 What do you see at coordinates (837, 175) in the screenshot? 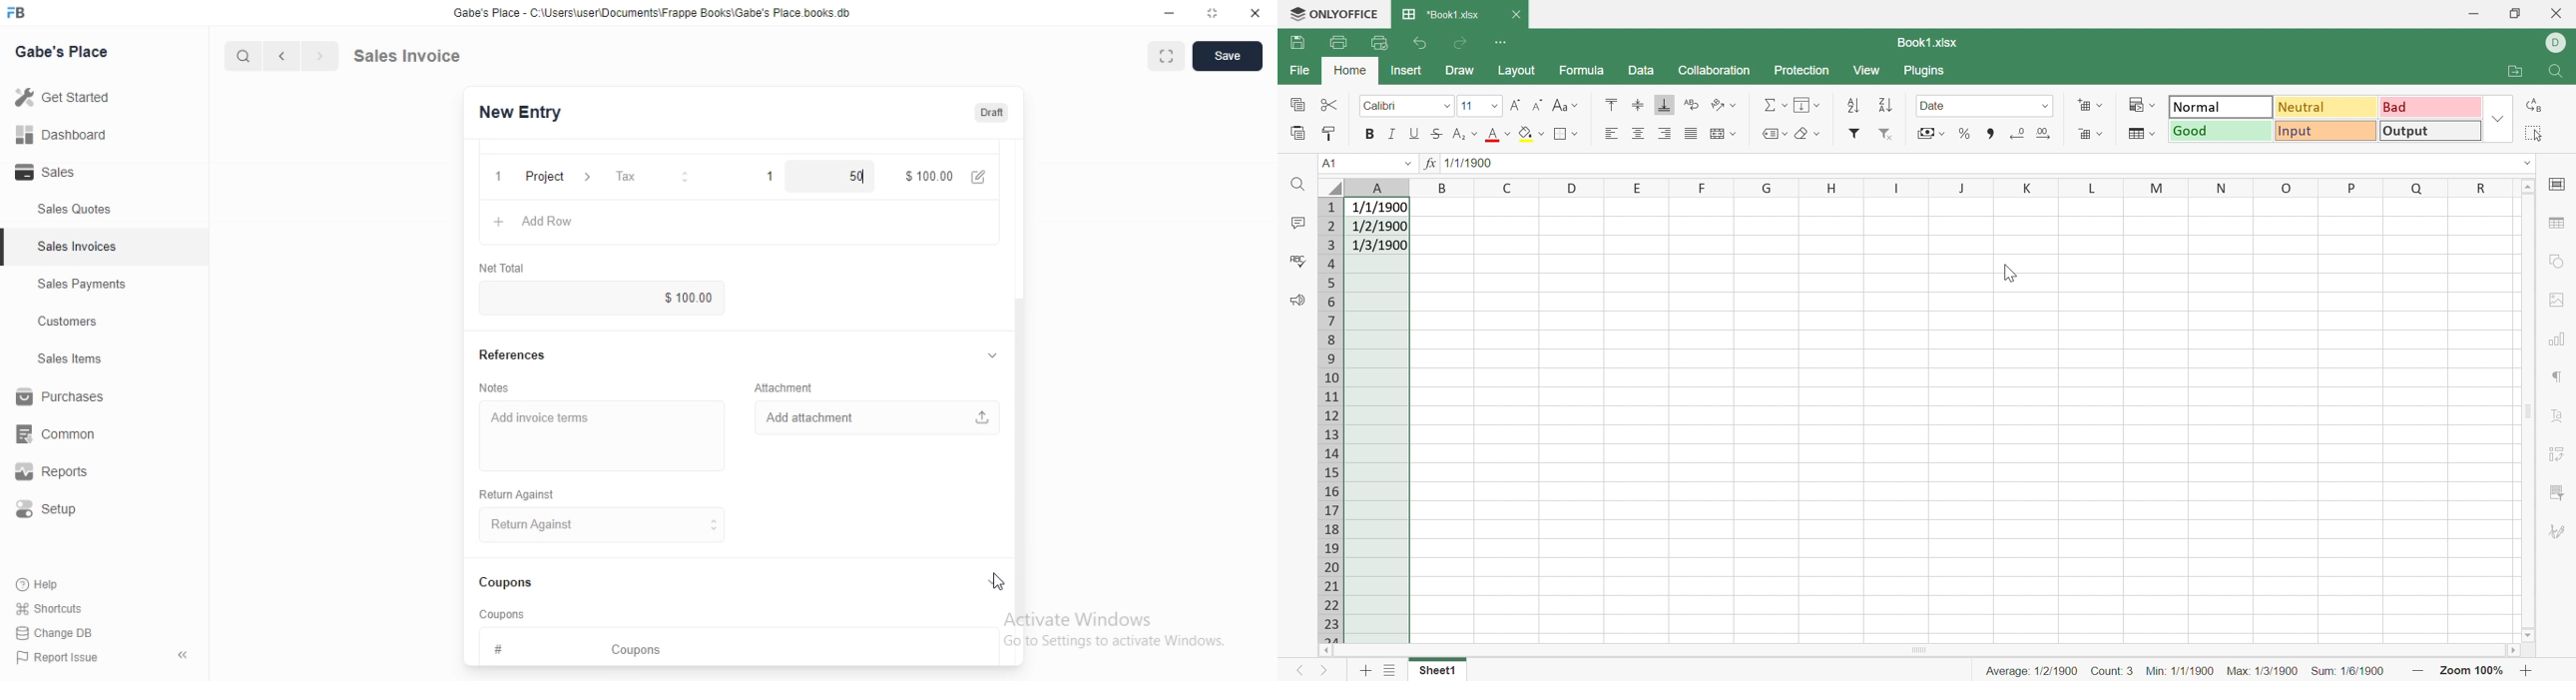
I see `50` at bounding box center [837, 175].